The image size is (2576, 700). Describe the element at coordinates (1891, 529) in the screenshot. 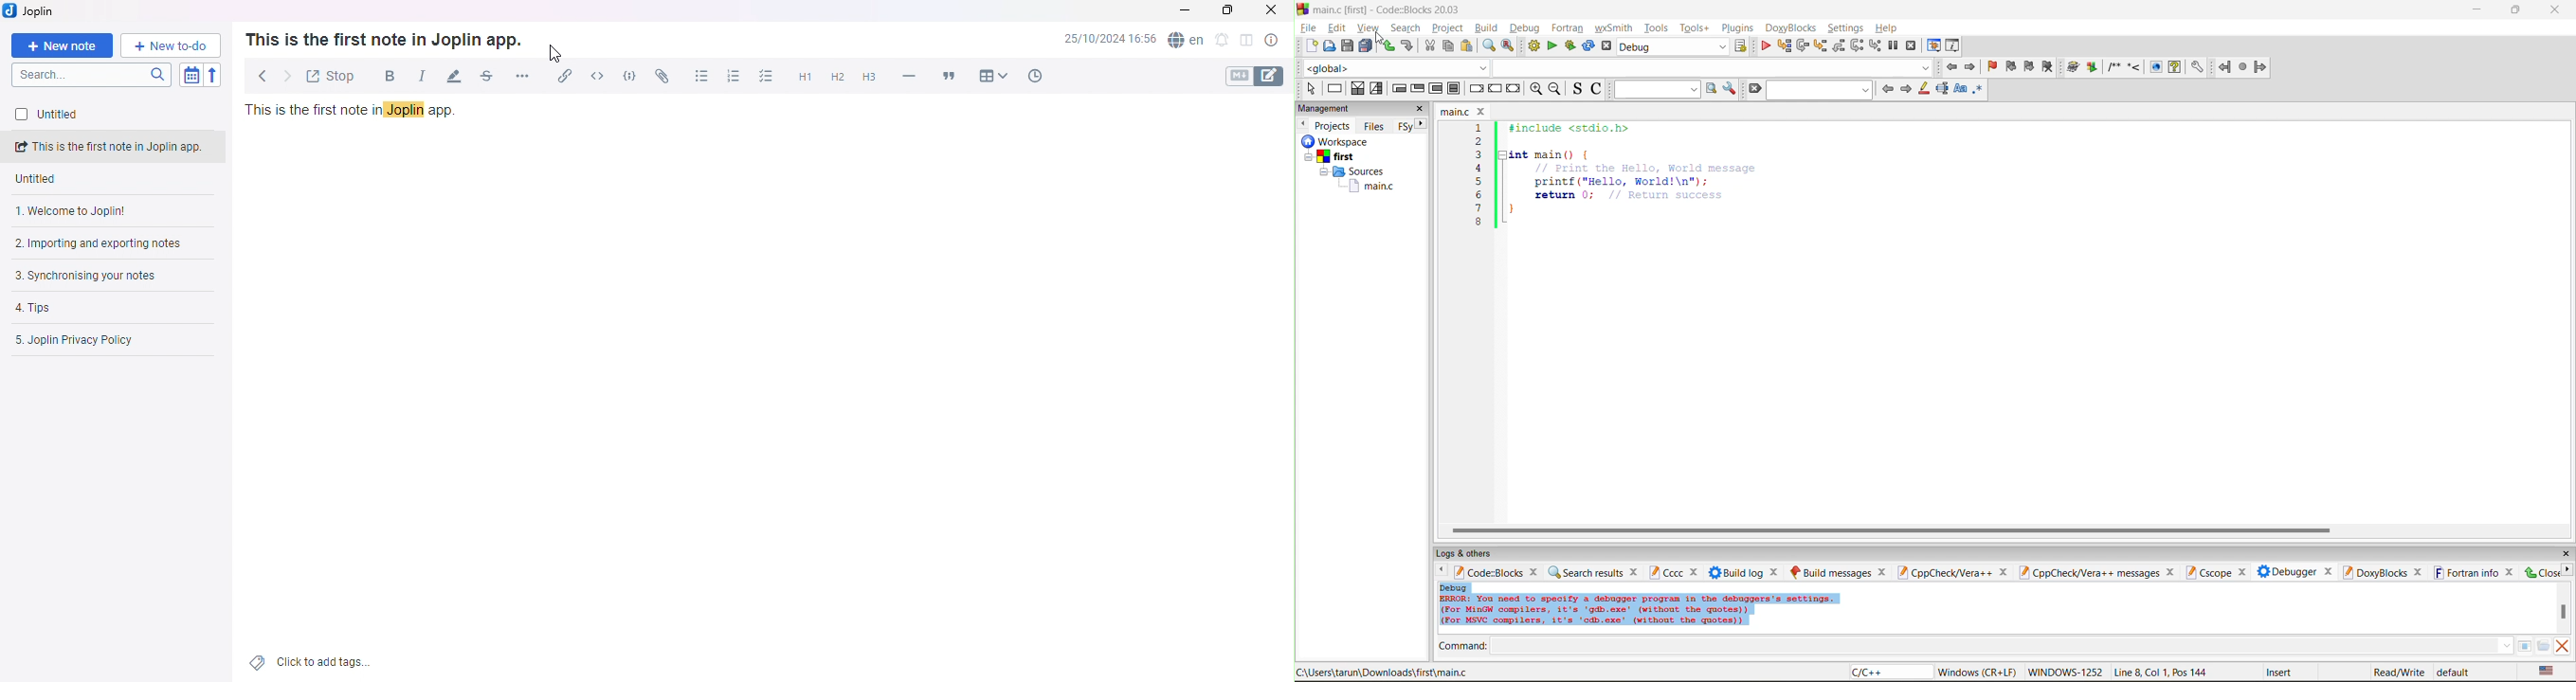

I see `horizontal scroll bar` at that location.